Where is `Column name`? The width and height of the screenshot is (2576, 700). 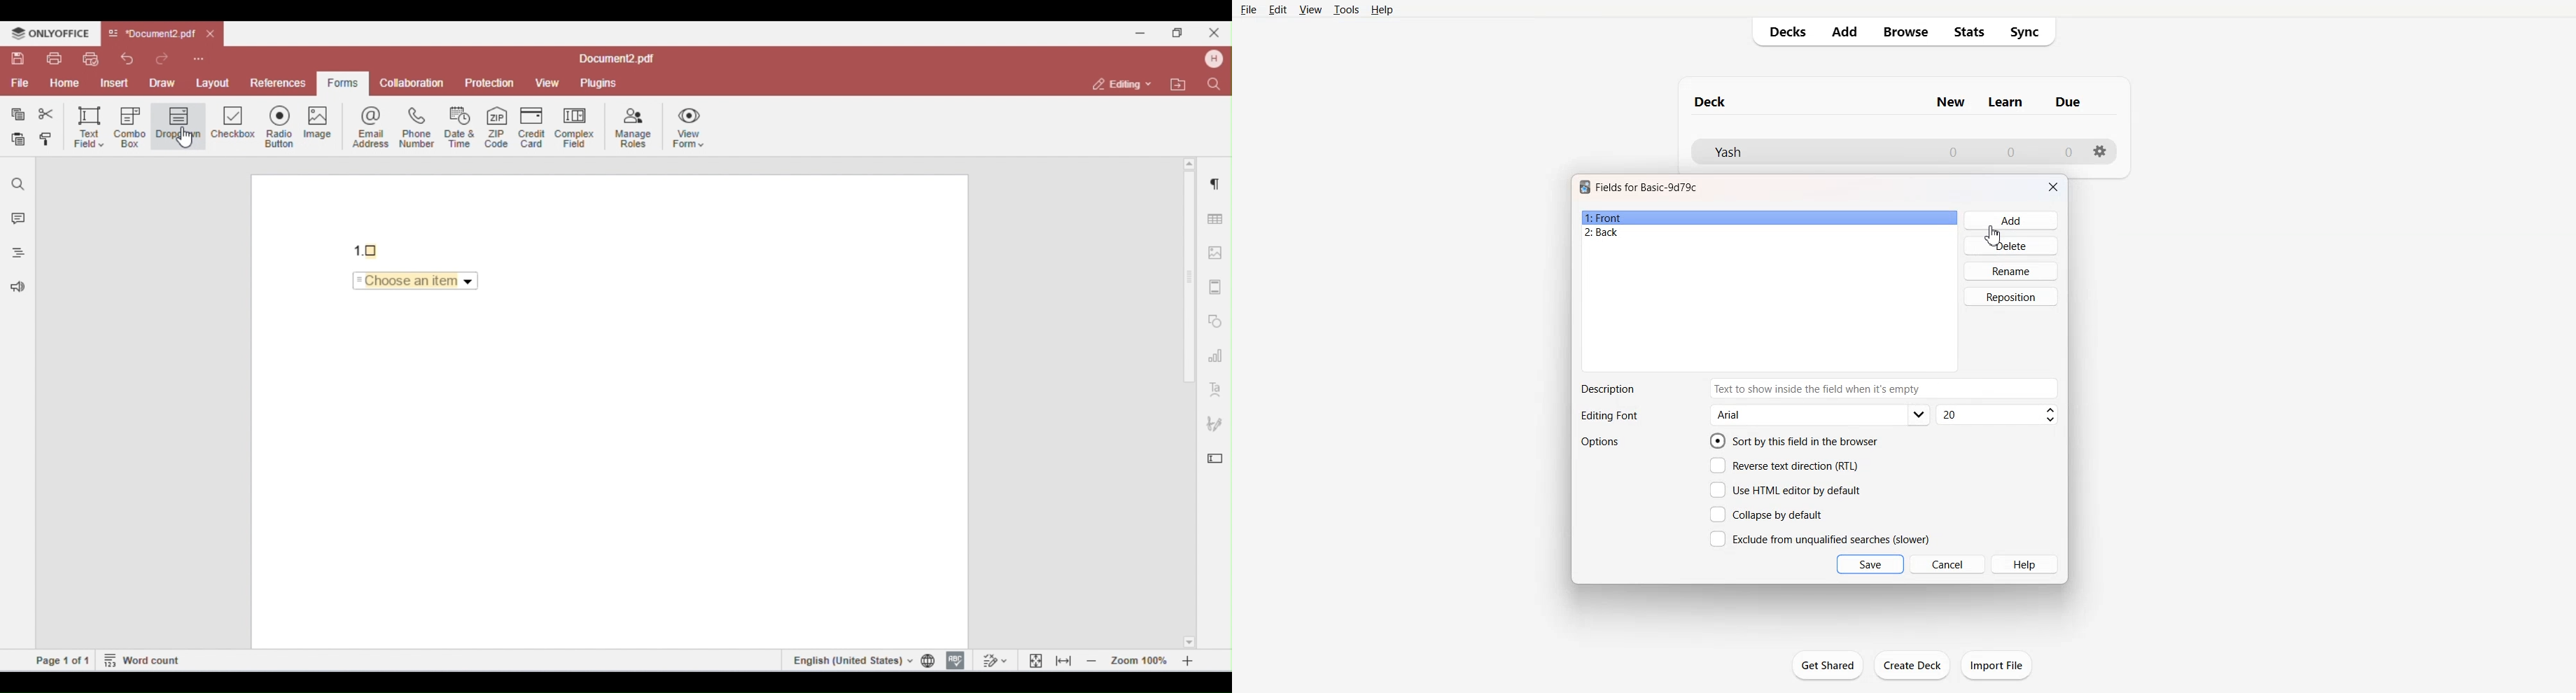 Column name is located at coordinates (2005, 102).